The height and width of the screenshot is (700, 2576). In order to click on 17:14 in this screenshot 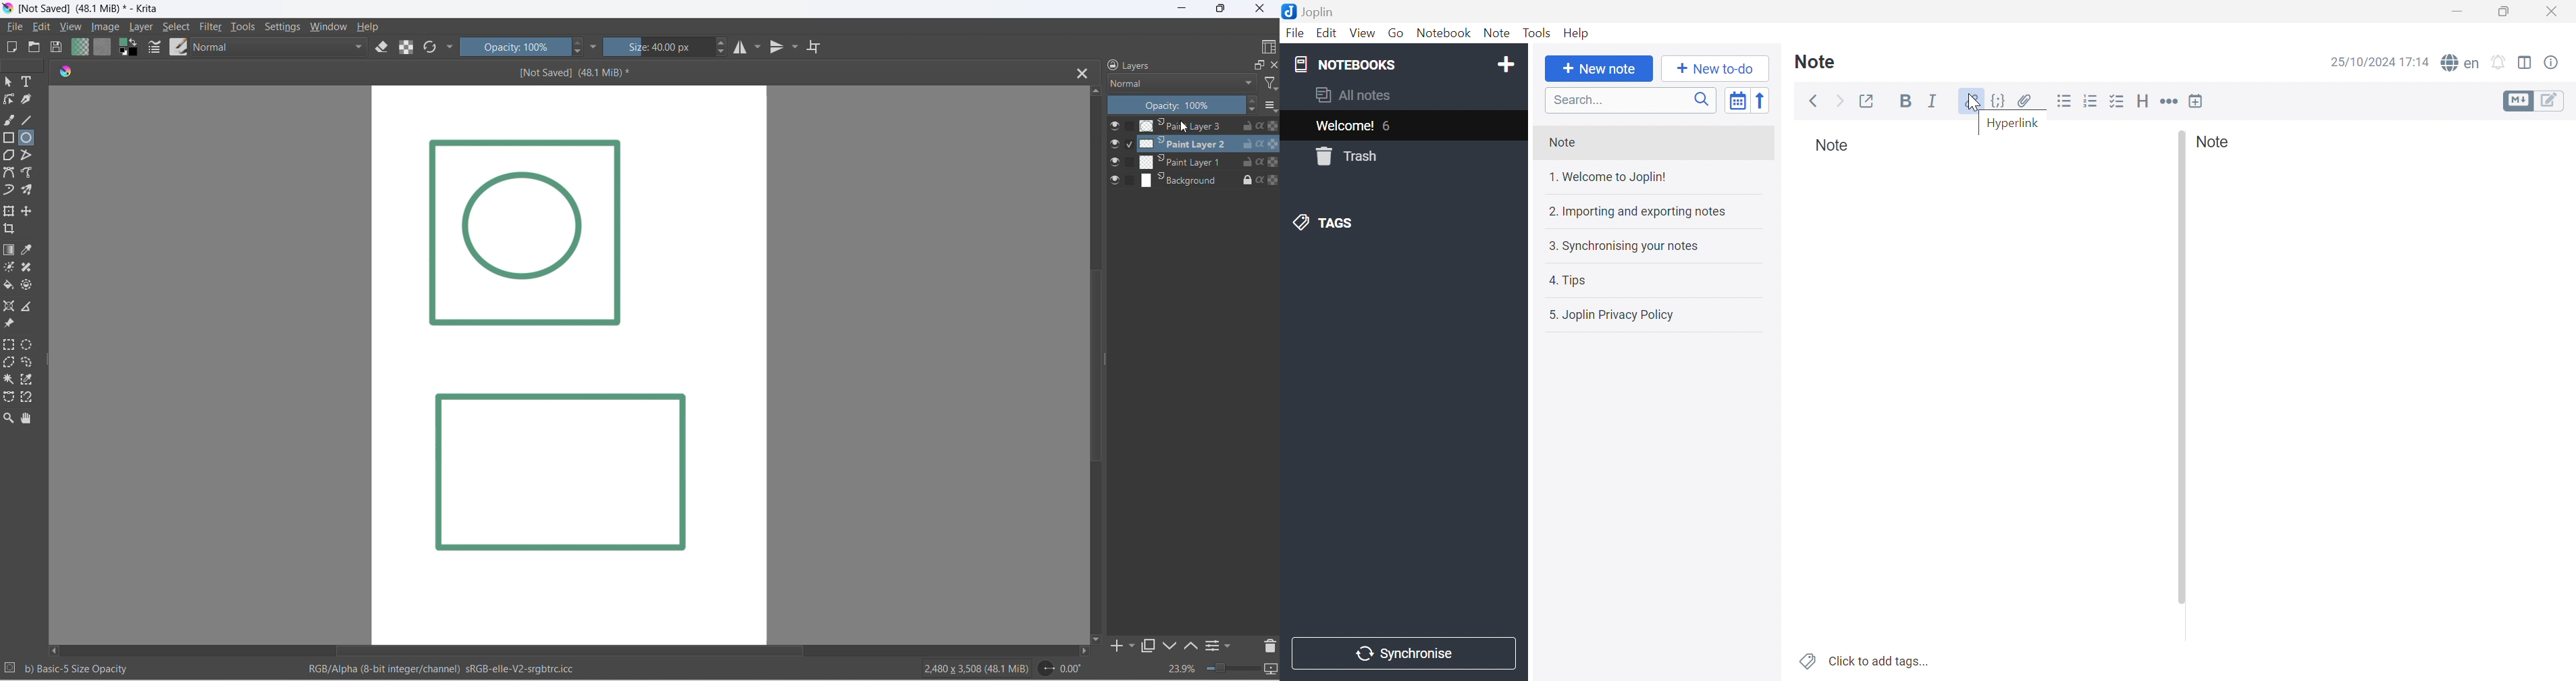, I will do `click(2417, 63)`.